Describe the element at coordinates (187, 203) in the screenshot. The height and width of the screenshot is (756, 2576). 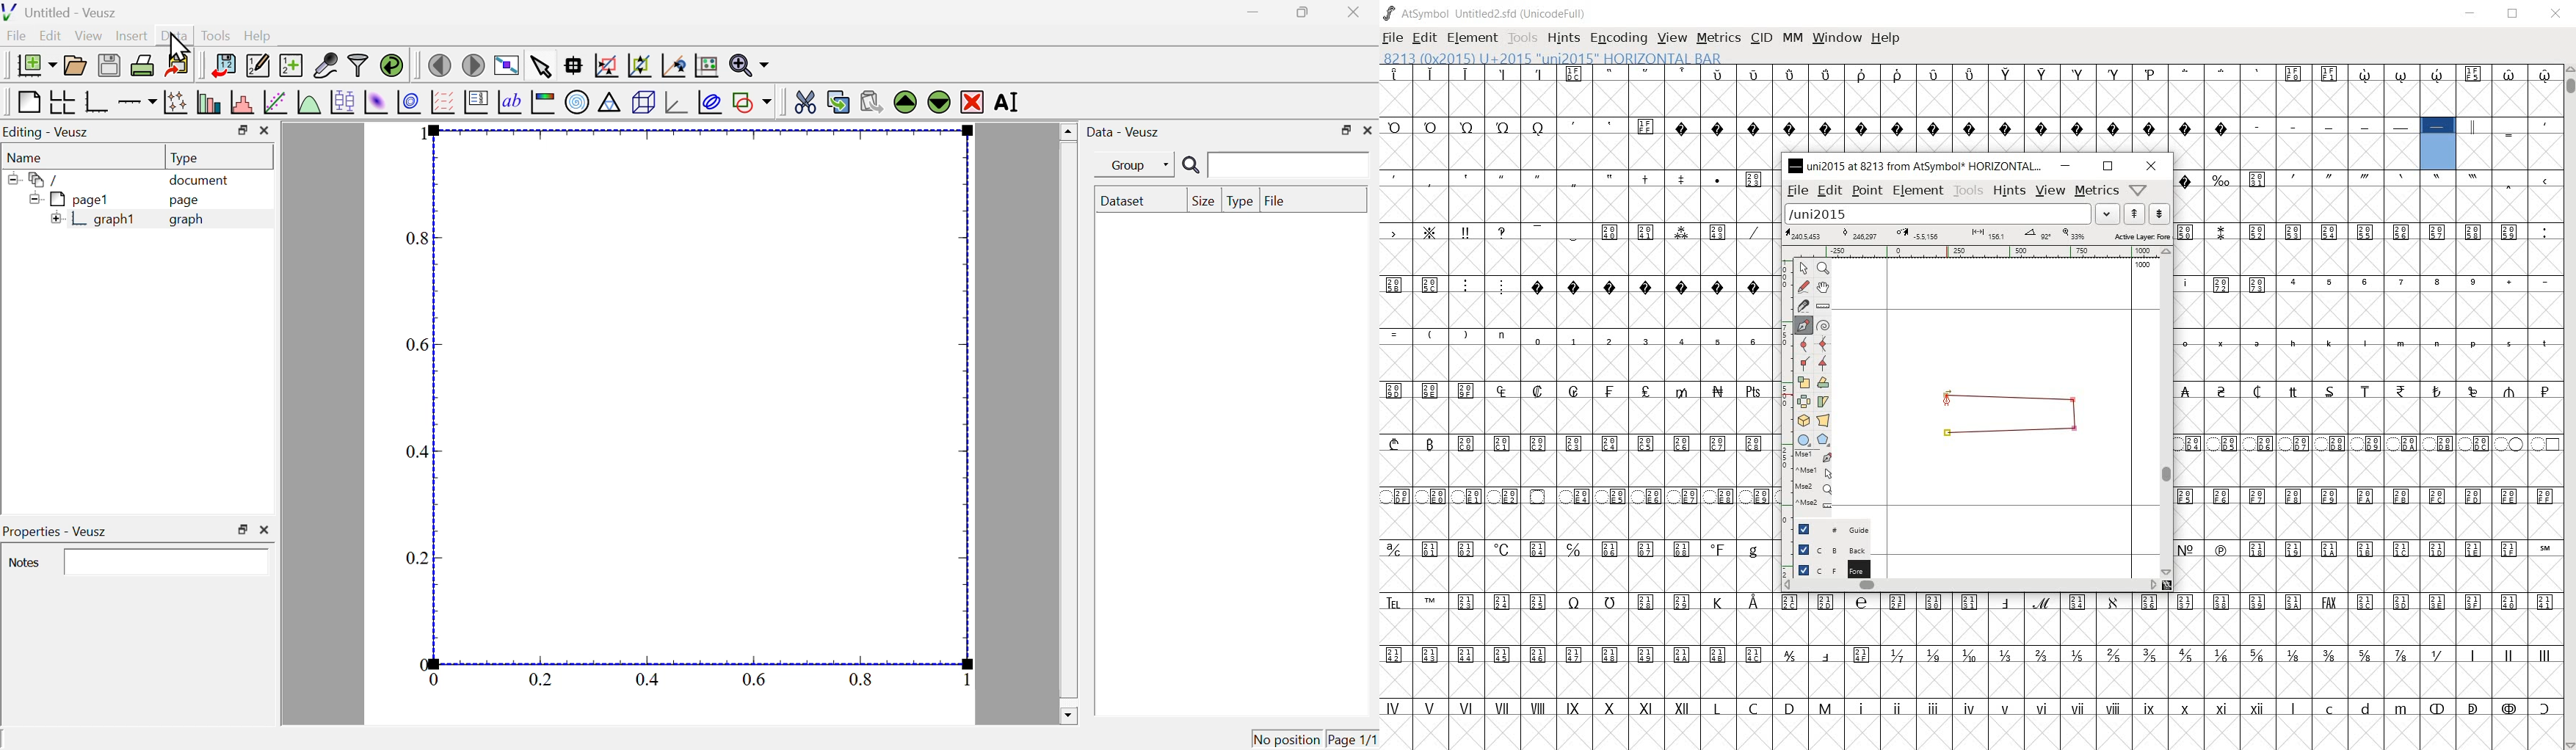
I see `page` at that location.